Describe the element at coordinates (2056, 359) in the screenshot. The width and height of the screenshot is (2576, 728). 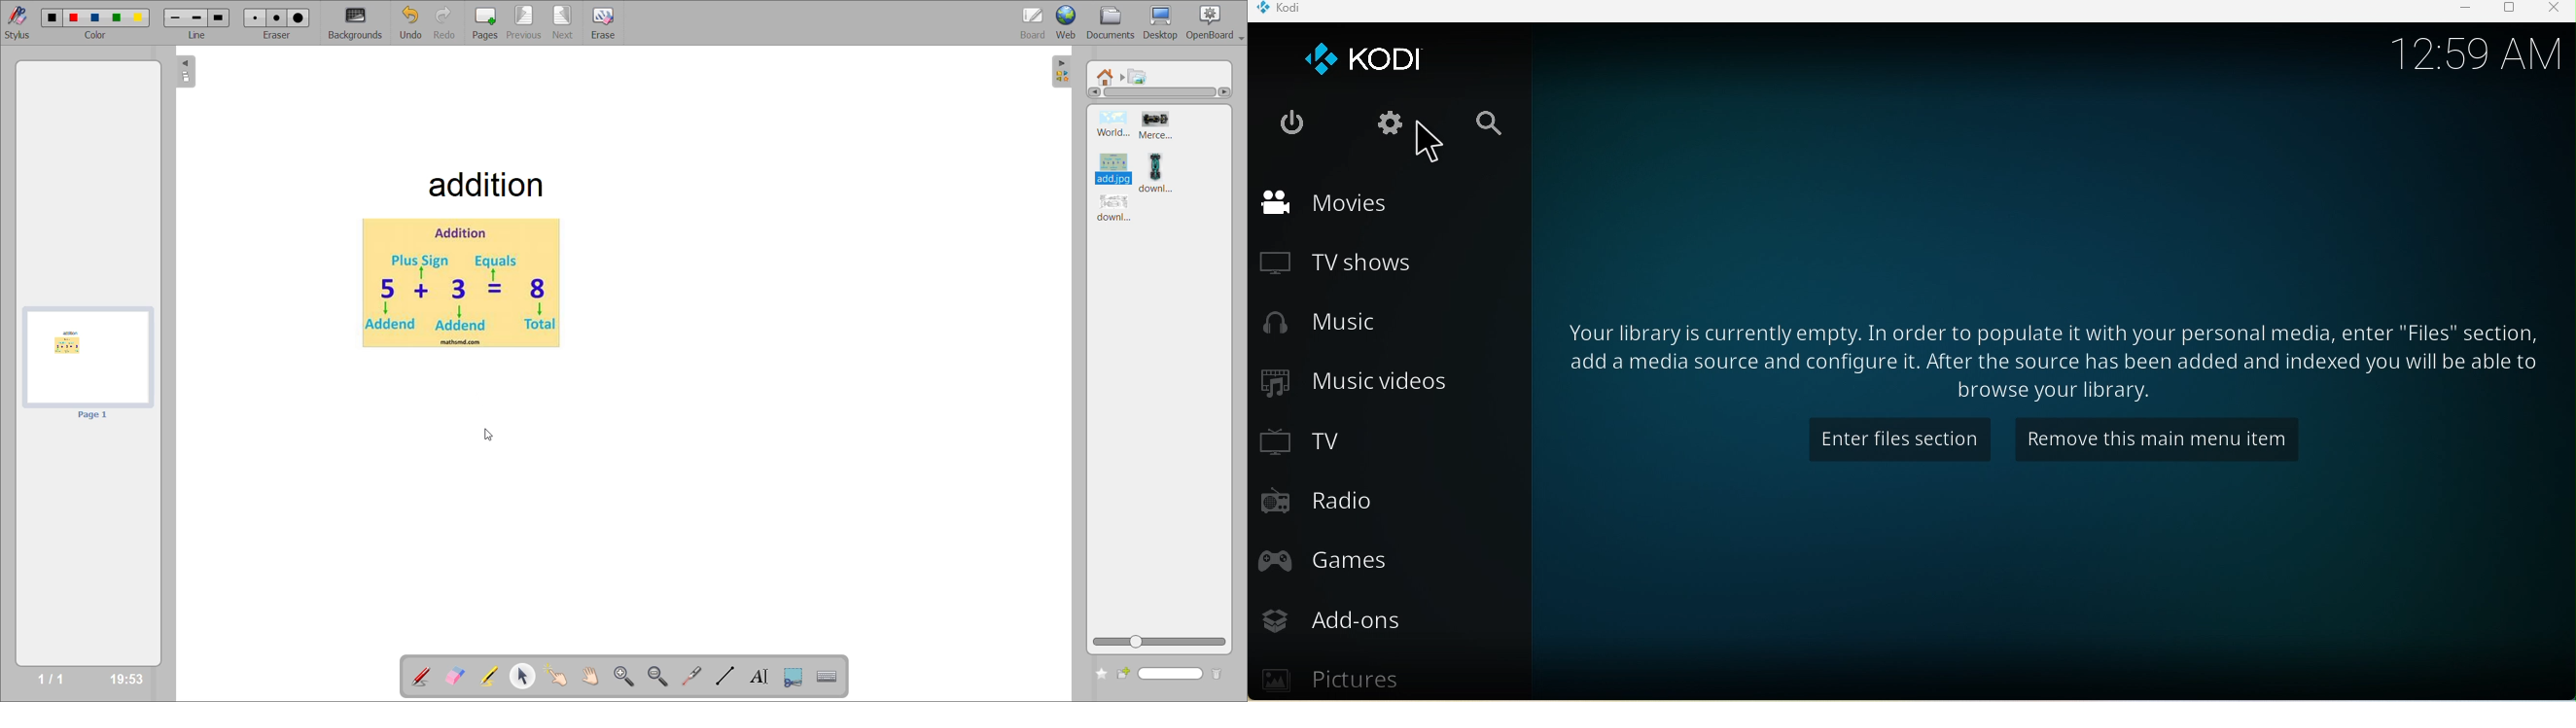
I see `Enter files section Remove this main menu item` at that location.